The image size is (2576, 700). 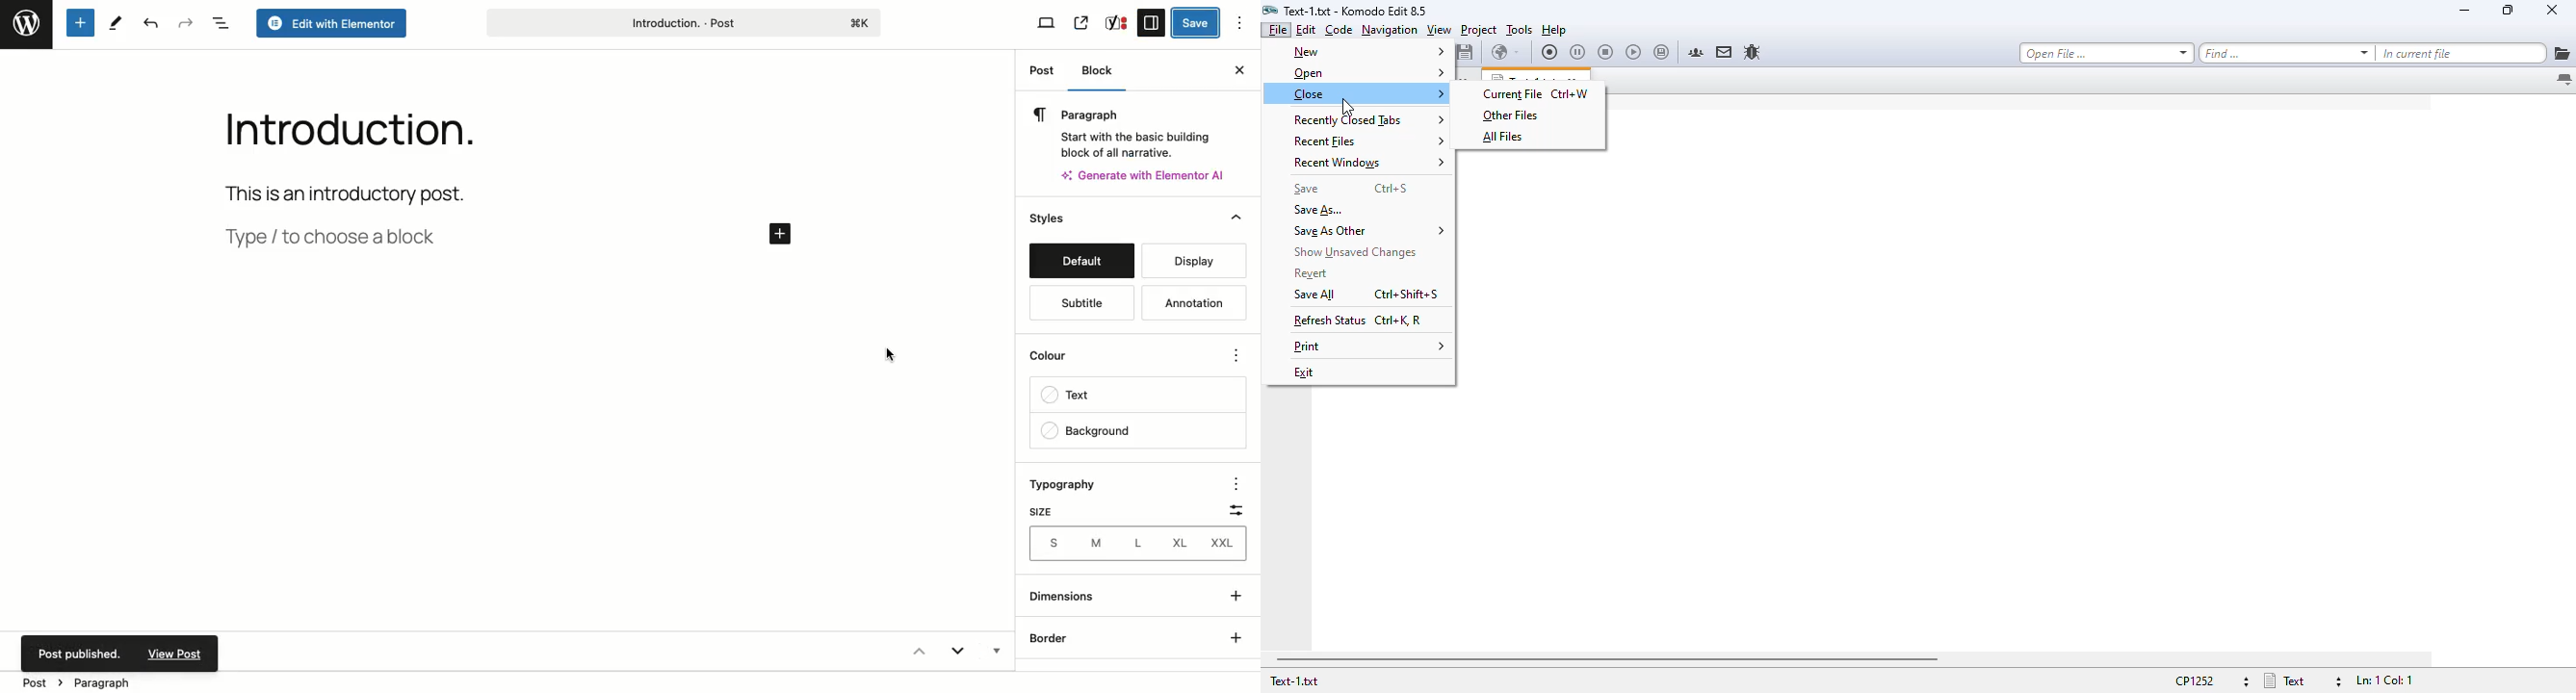 I want to click on Subtitle, so click(x=1079, y=304).